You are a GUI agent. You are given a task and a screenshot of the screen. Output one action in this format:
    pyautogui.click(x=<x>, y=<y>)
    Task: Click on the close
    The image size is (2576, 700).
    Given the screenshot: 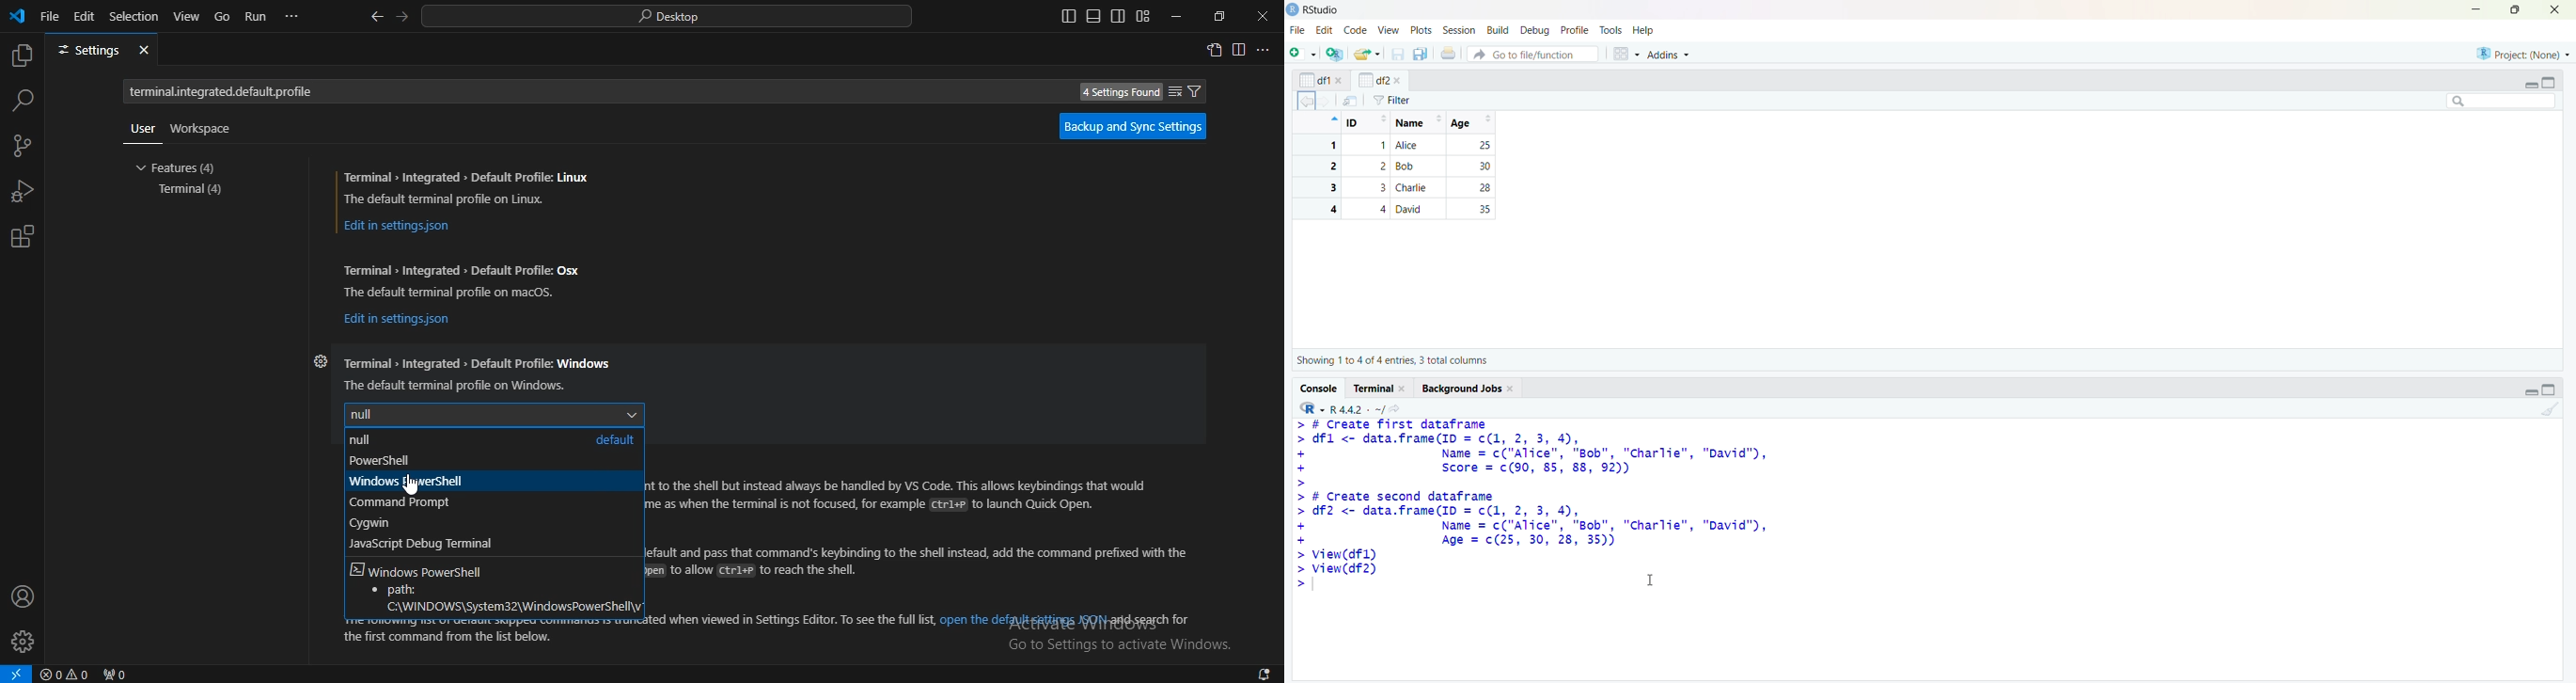 What is the action you would take?
    pyautogui.click(x=1512, y=389)
    